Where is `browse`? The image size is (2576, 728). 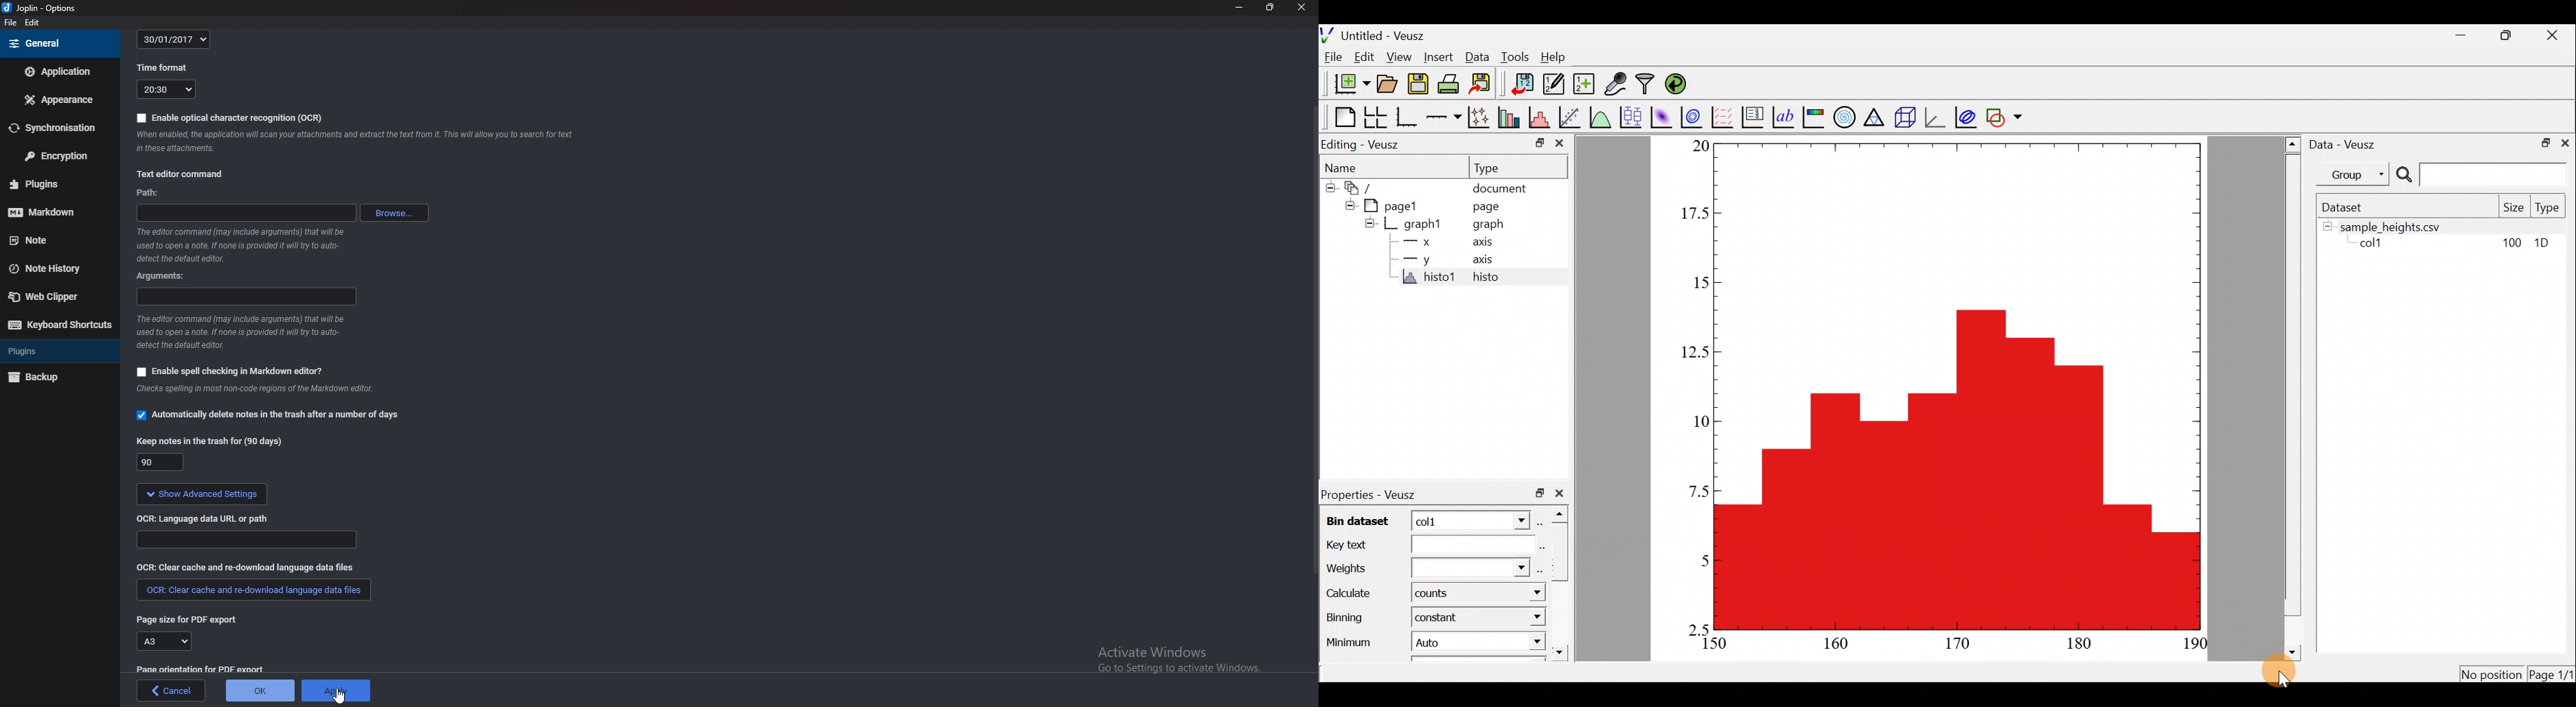
browse is located at coordinates (394, 213).